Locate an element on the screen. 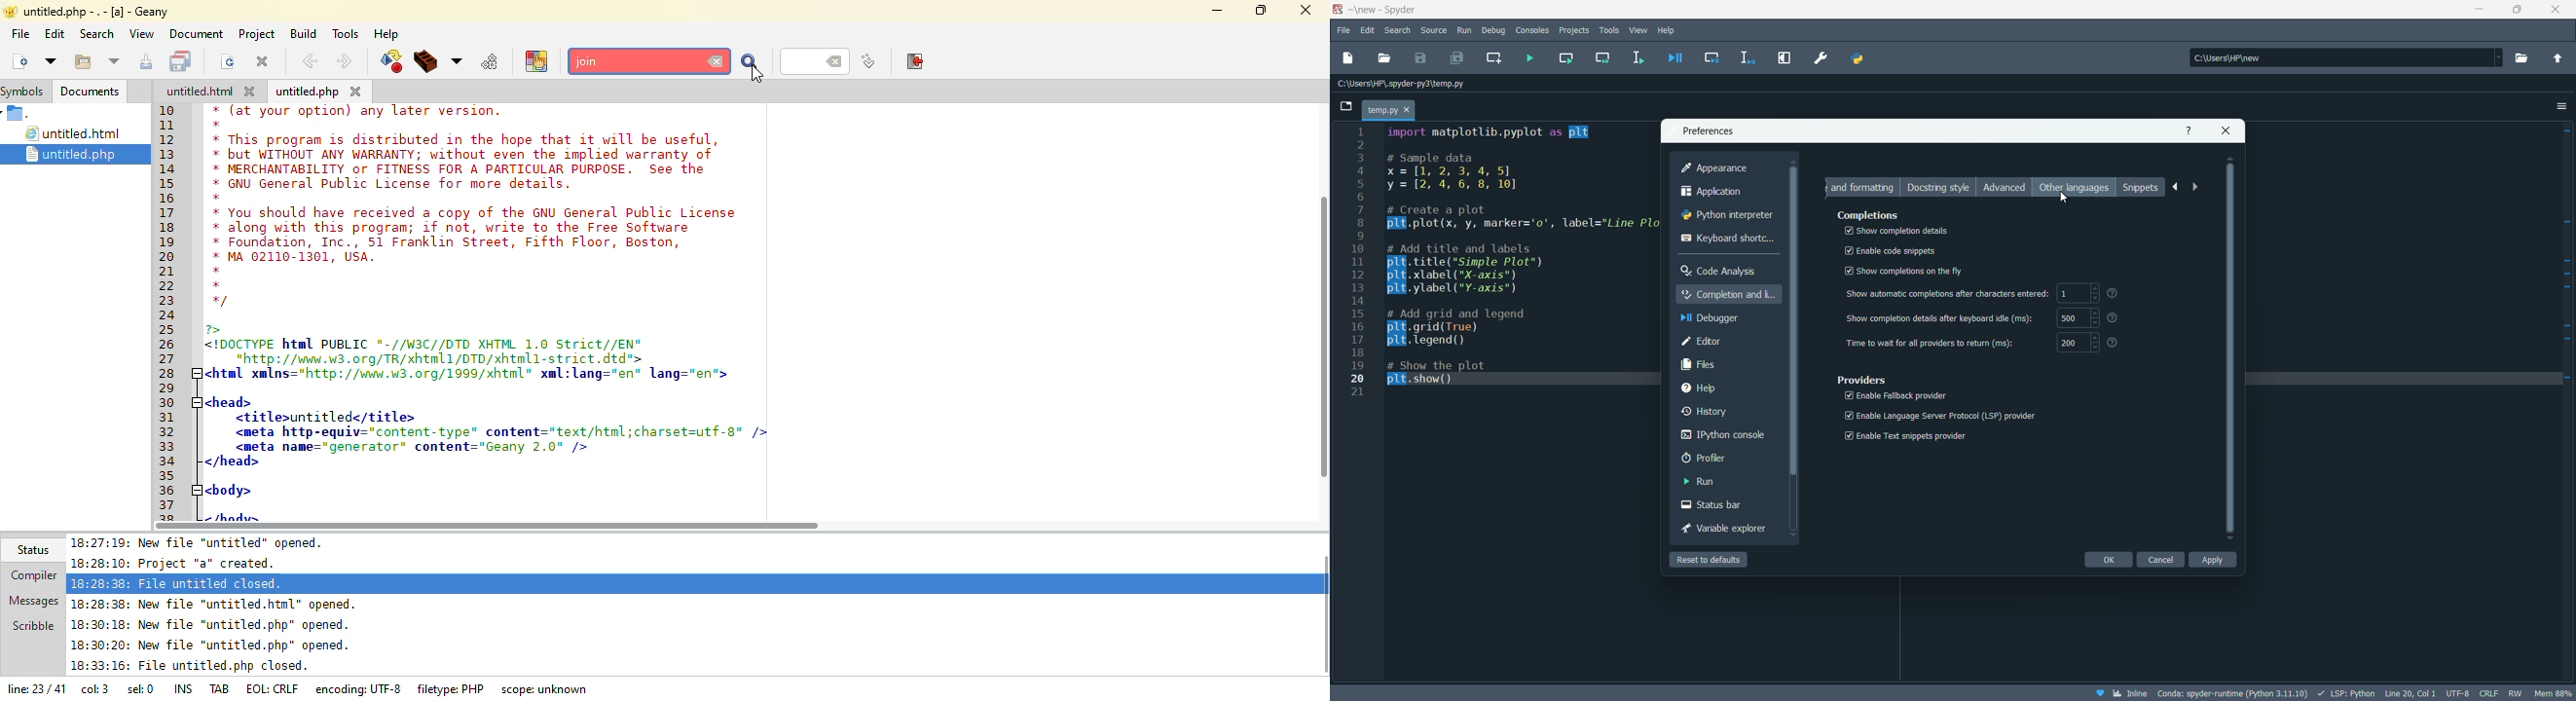  new file is located at coordinates (1347, 57).